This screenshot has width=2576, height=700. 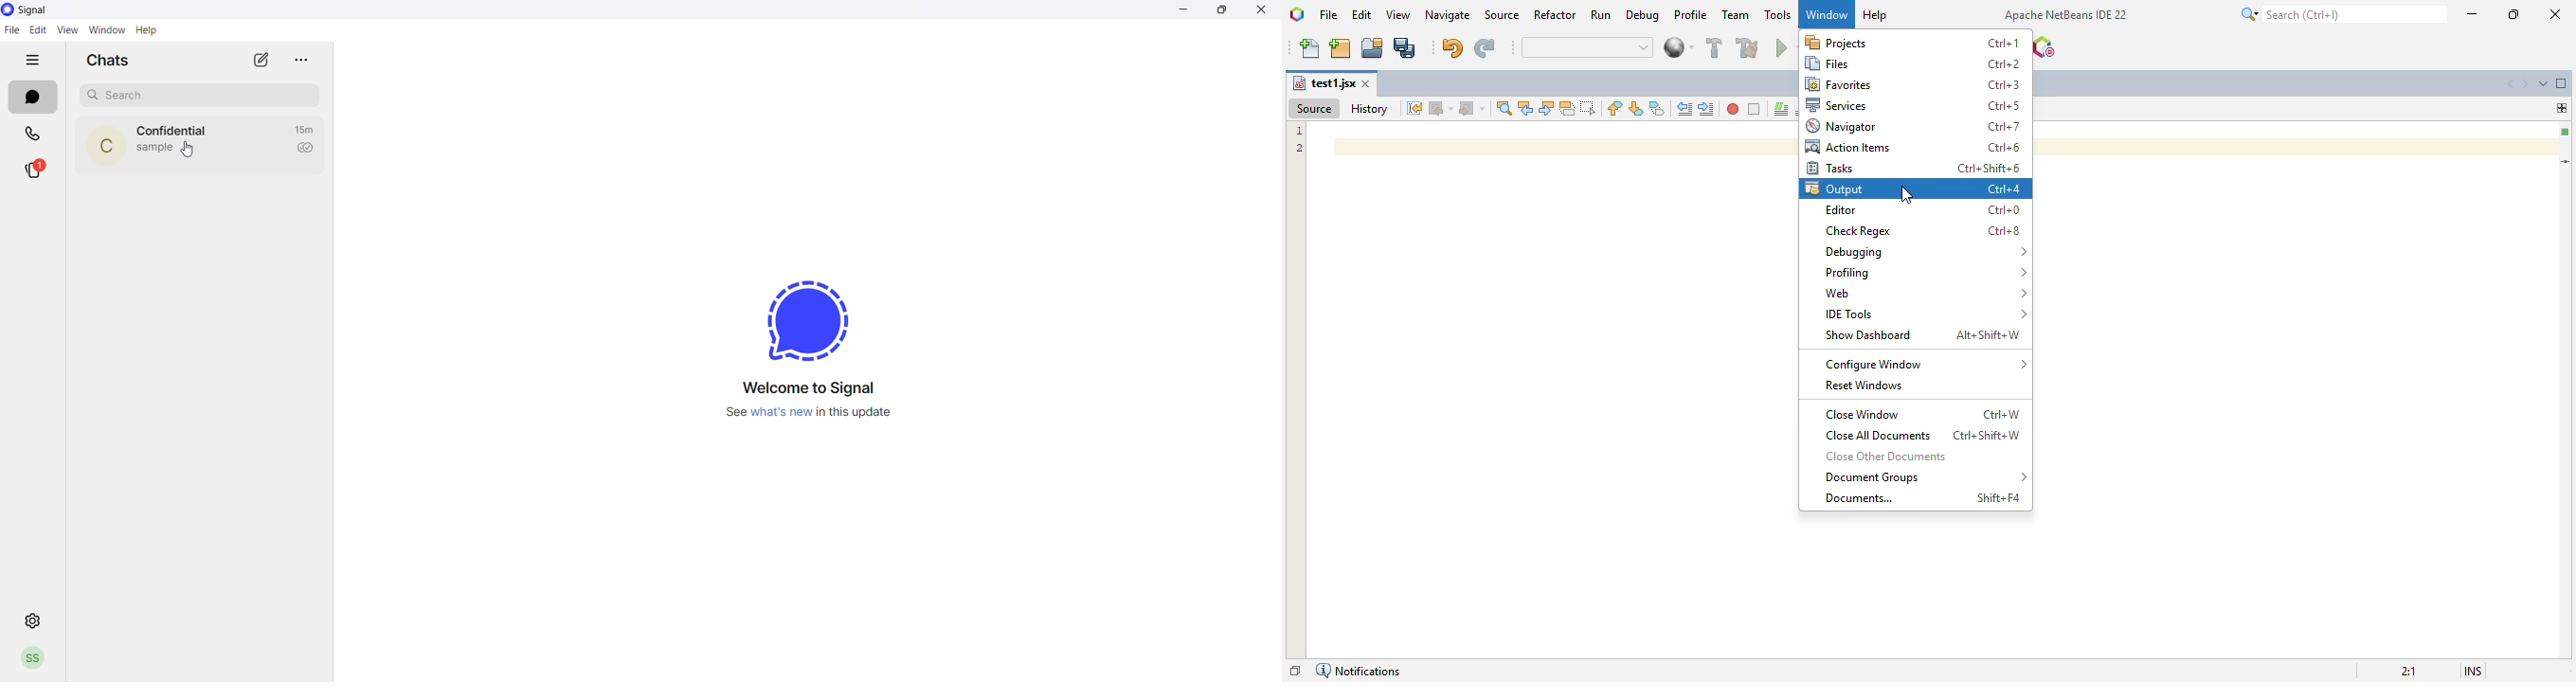 I want to click on start macro recording, so click(x=1733, y=109).